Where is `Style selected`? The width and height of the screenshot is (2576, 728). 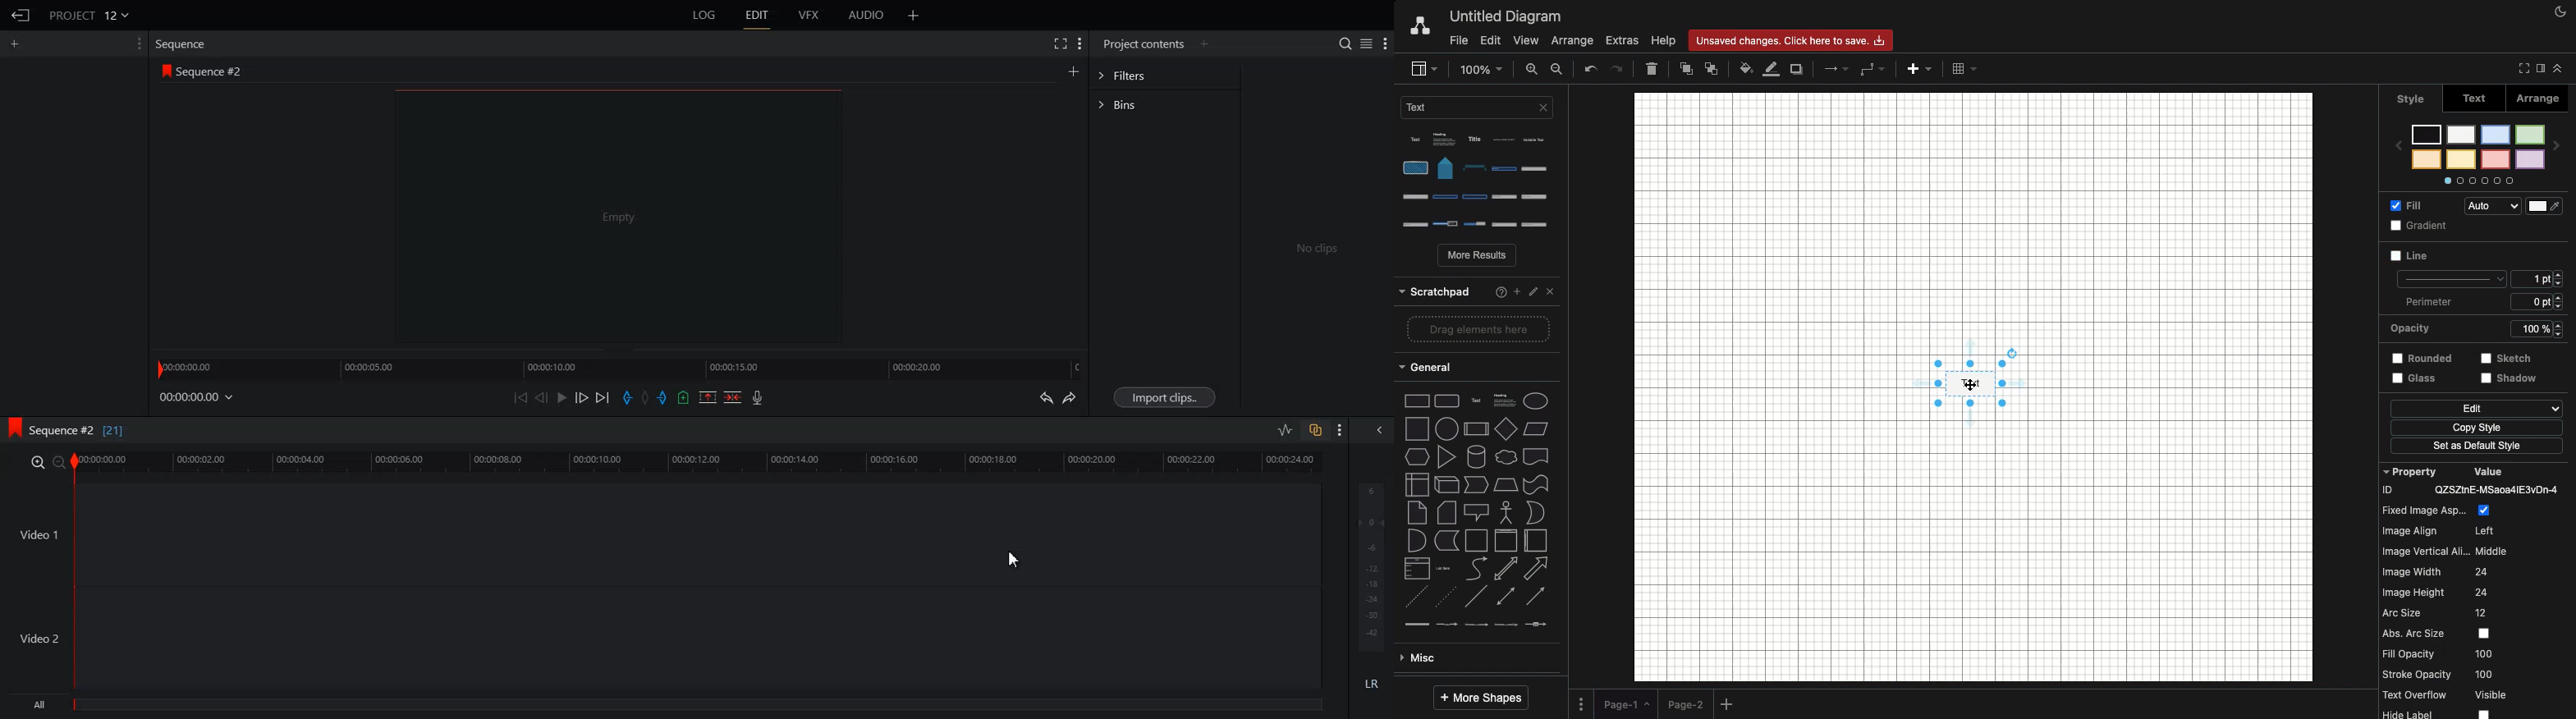
Style selected is located at coordinates (1972, 384).